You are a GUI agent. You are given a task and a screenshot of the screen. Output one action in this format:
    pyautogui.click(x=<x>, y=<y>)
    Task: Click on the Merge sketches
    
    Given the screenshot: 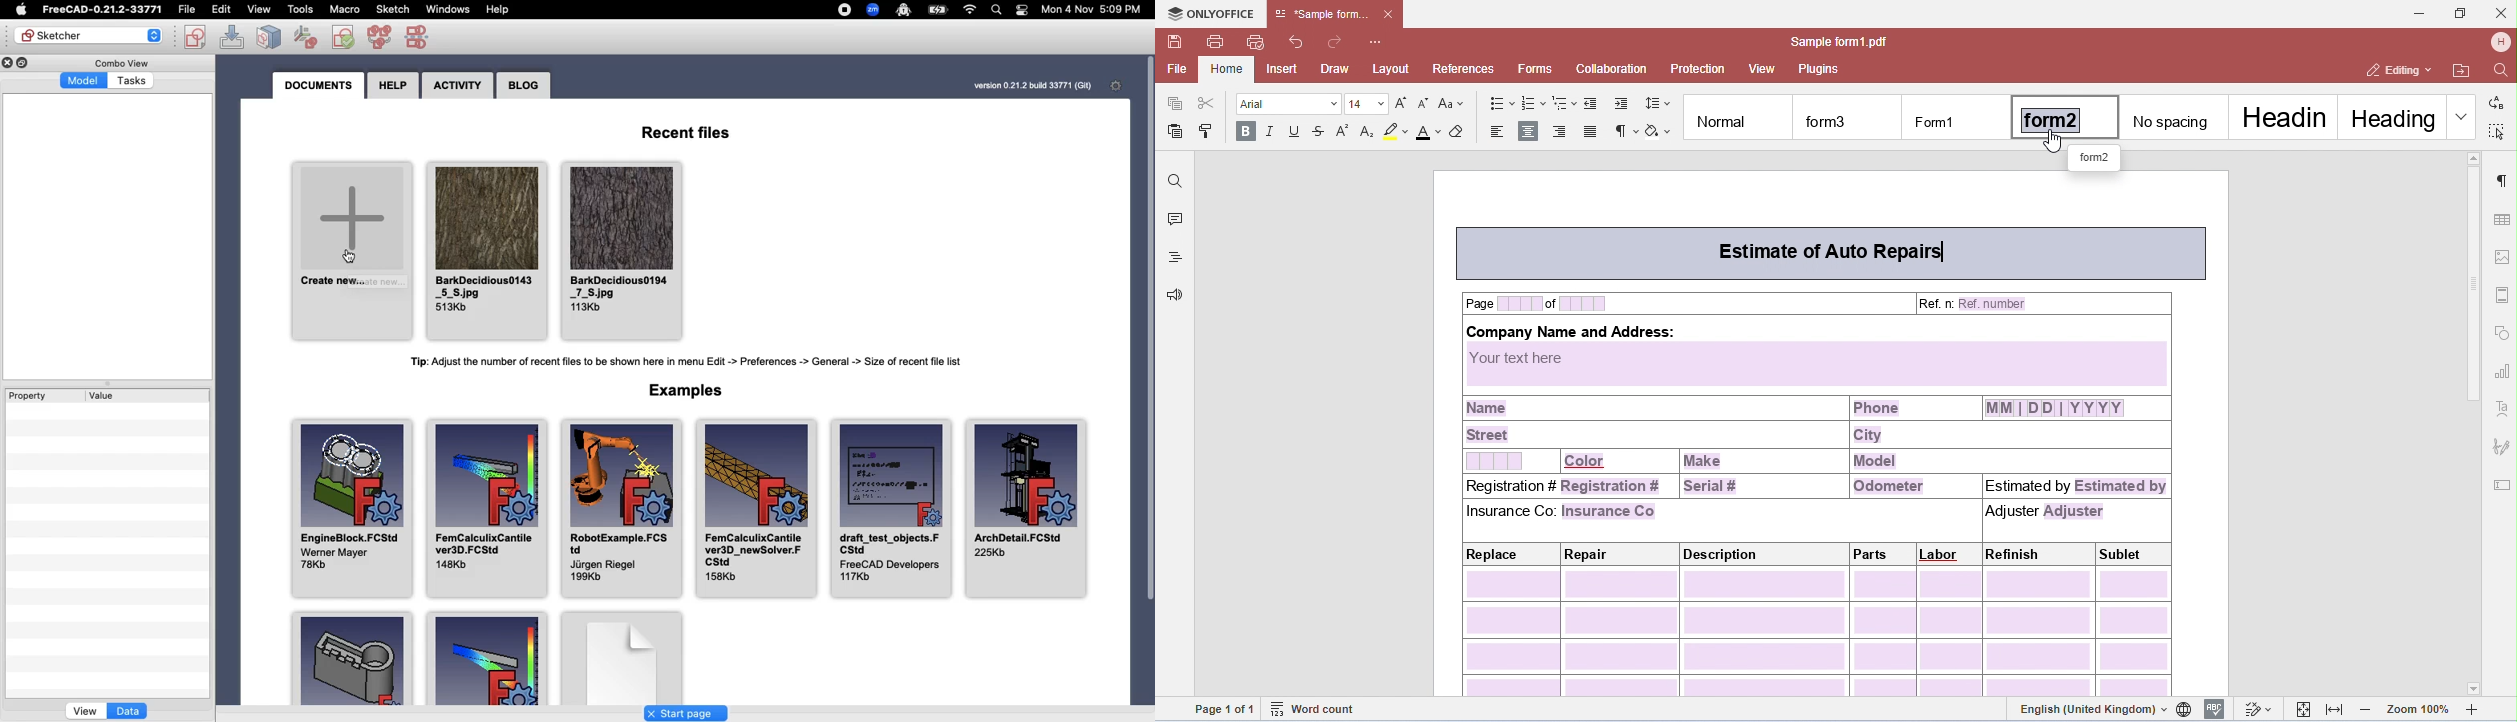 What is the action you would take?
    pyautogui.click(x=379, y=36)
    